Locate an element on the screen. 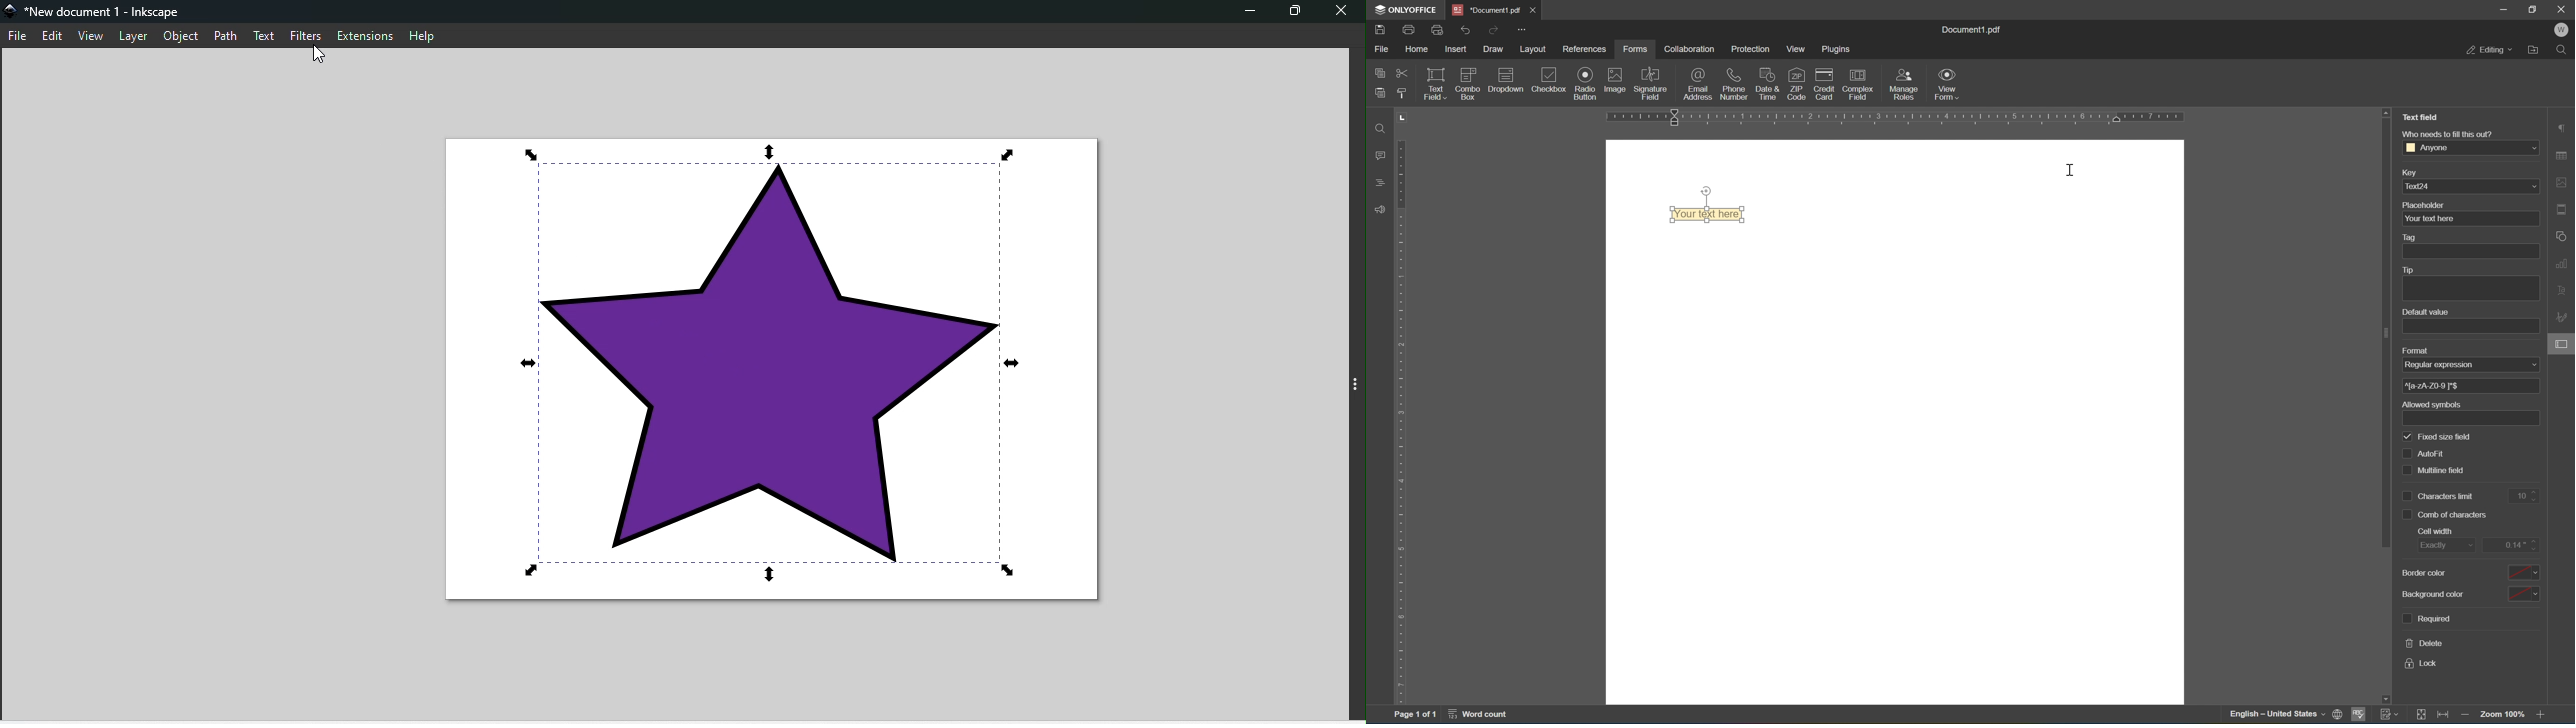  icon is located at coordinates (1505, 83).